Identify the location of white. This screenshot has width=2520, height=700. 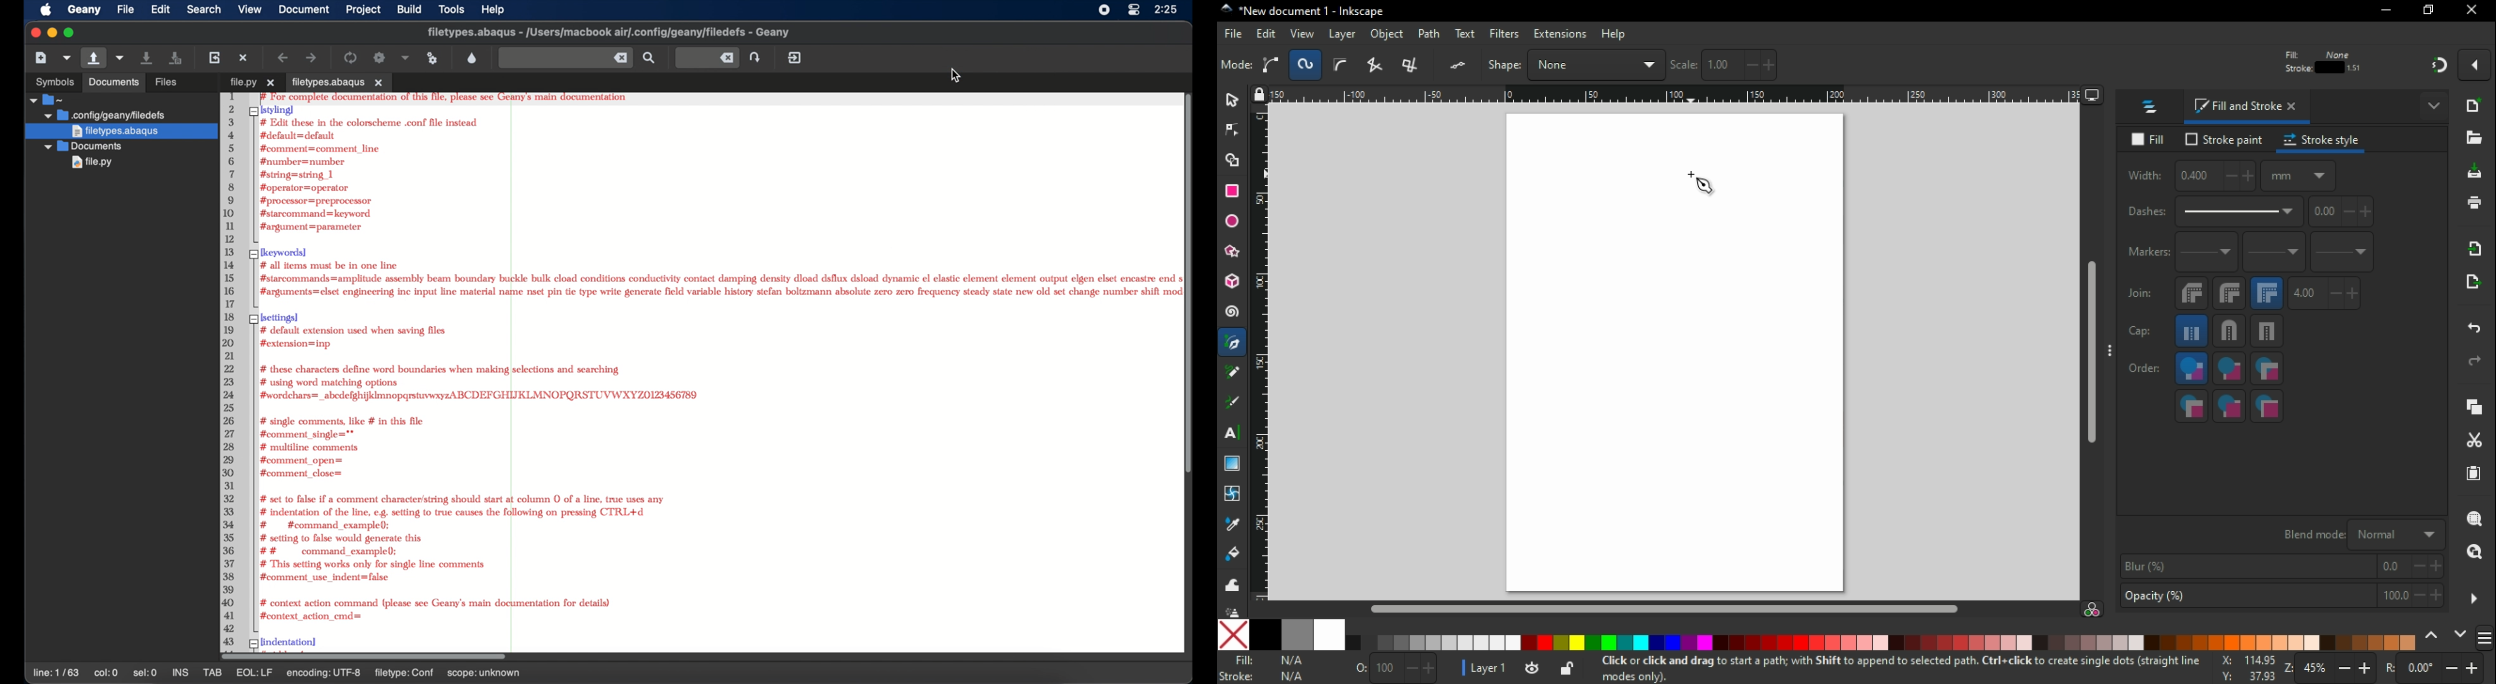
(1329, 635).